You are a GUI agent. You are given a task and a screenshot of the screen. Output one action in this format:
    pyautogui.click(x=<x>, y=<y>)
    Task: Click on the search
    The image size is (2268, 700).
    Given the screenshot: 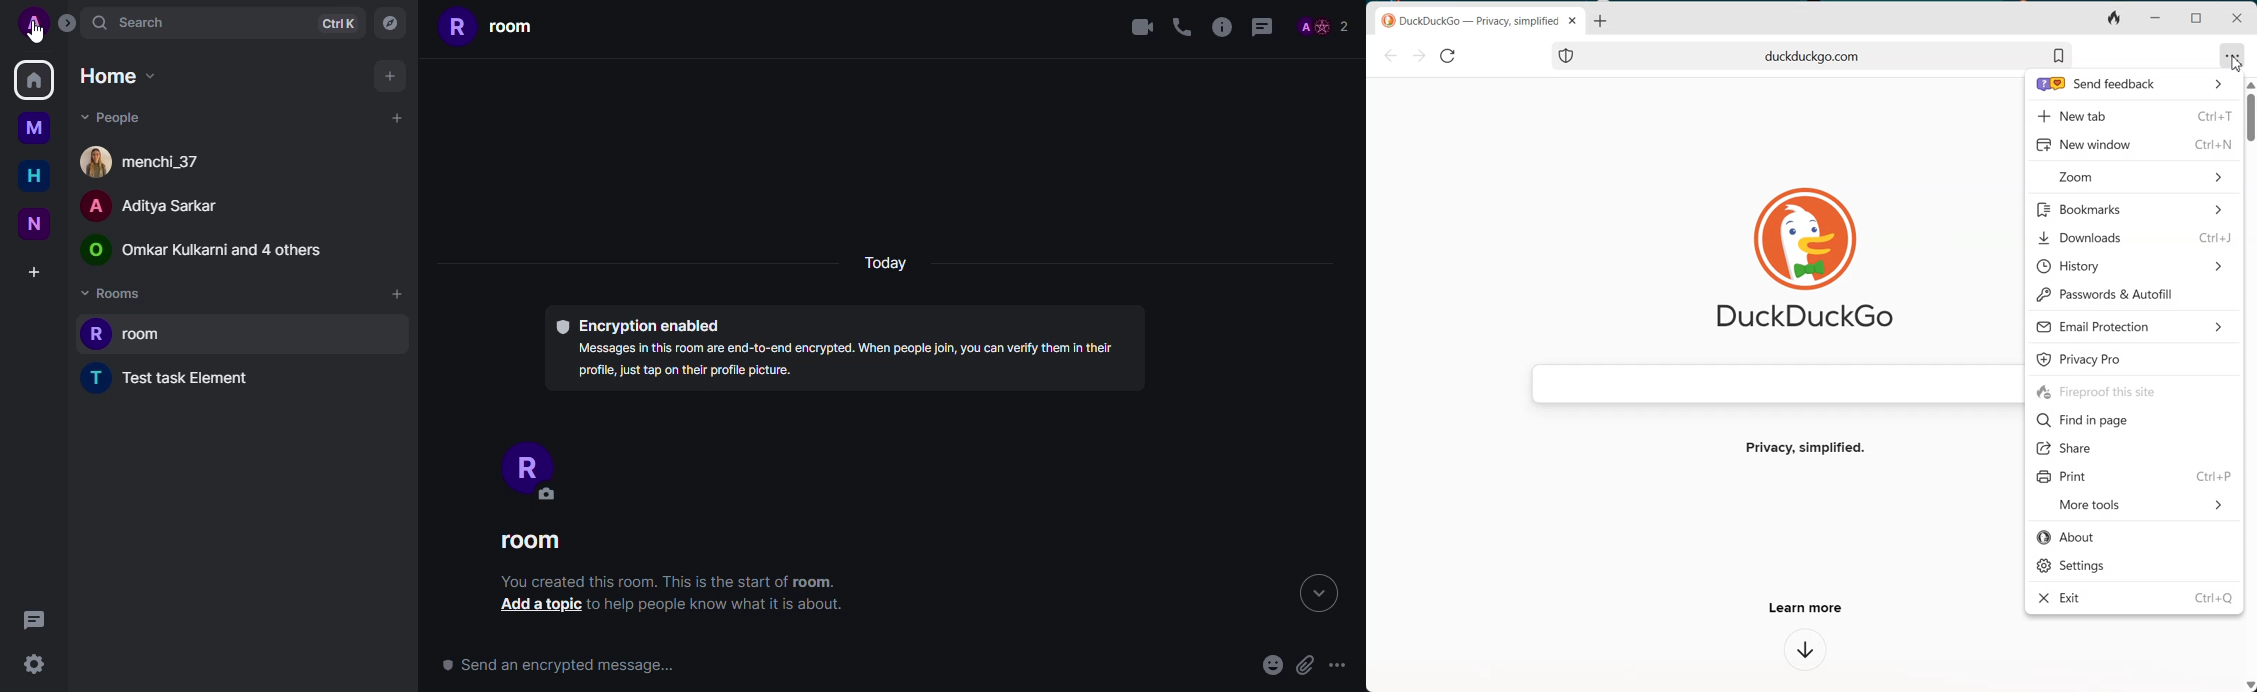 What is the action you would take?
    pyautogui.click(x=135, y=23)
    